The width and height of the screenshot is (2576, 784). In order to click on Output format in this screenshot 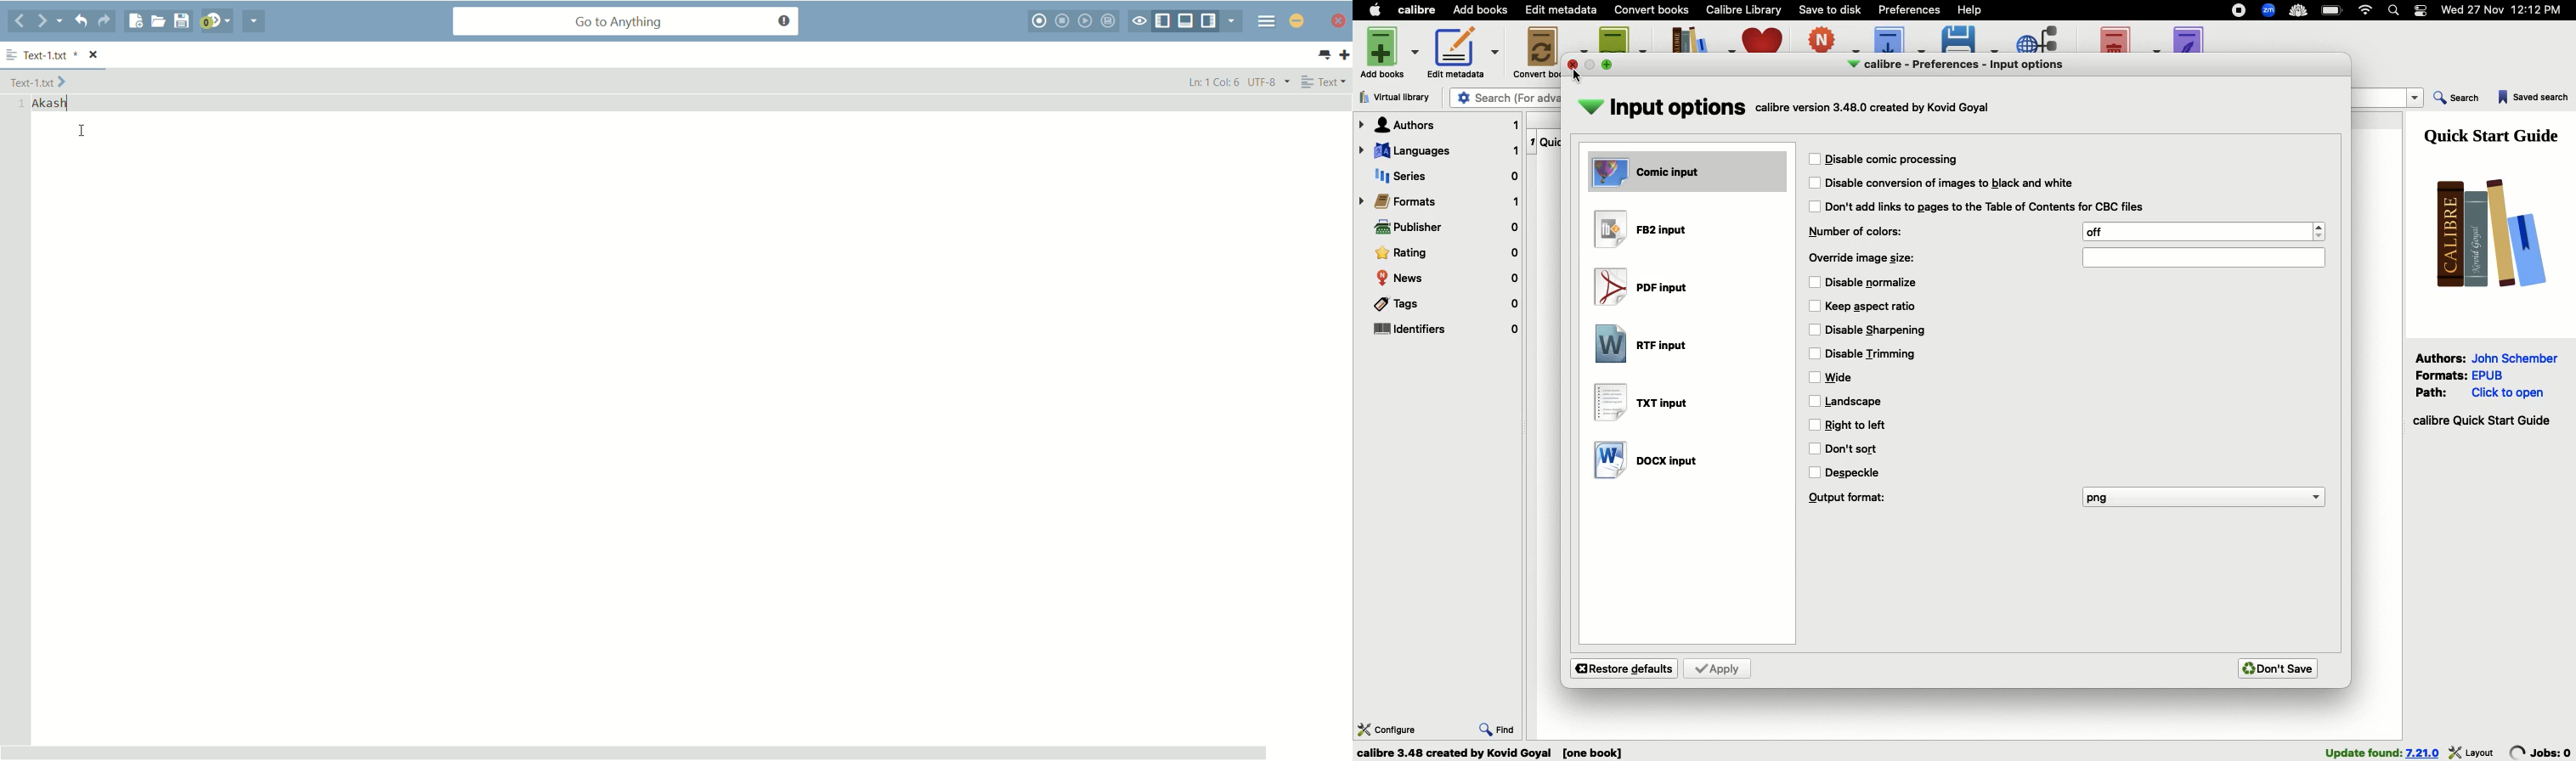, I will do `click(1850, 499)`.